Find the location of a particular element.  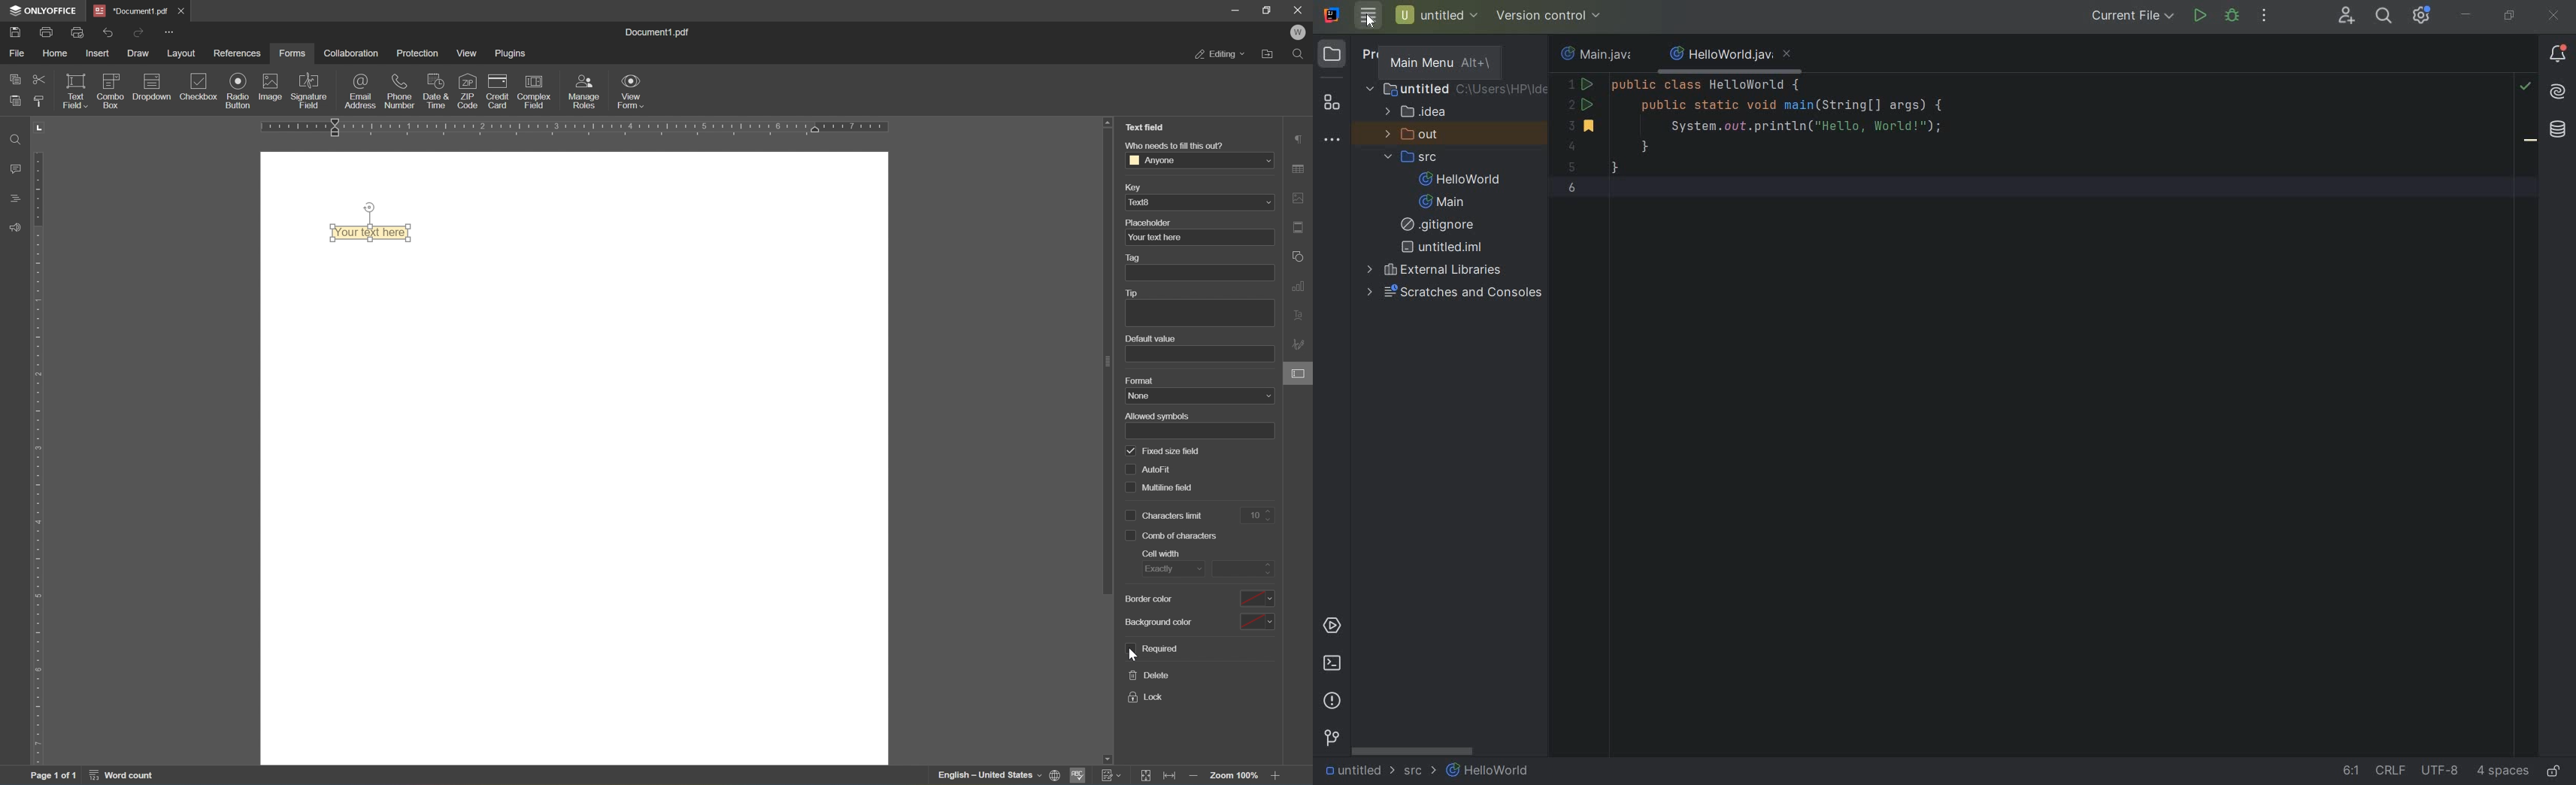

redo is located at coordinates (109, 33).